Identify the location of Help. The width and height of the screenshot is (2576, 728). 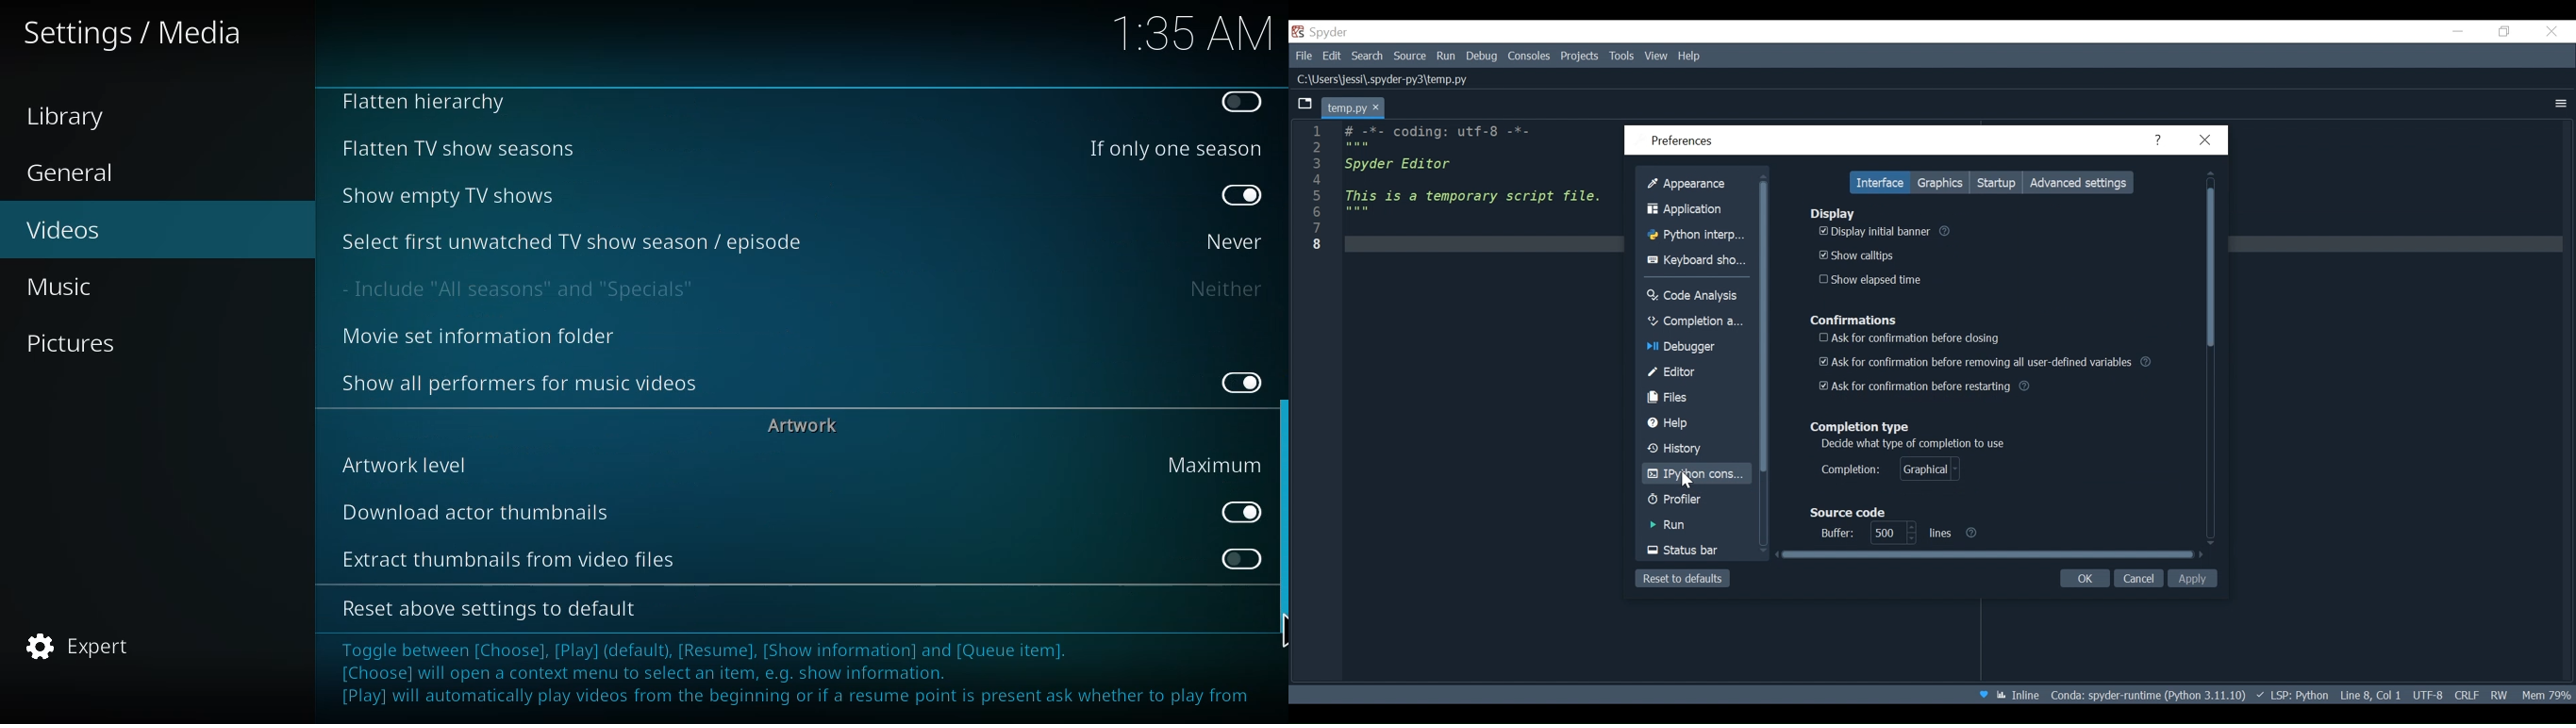
(2163, 141).